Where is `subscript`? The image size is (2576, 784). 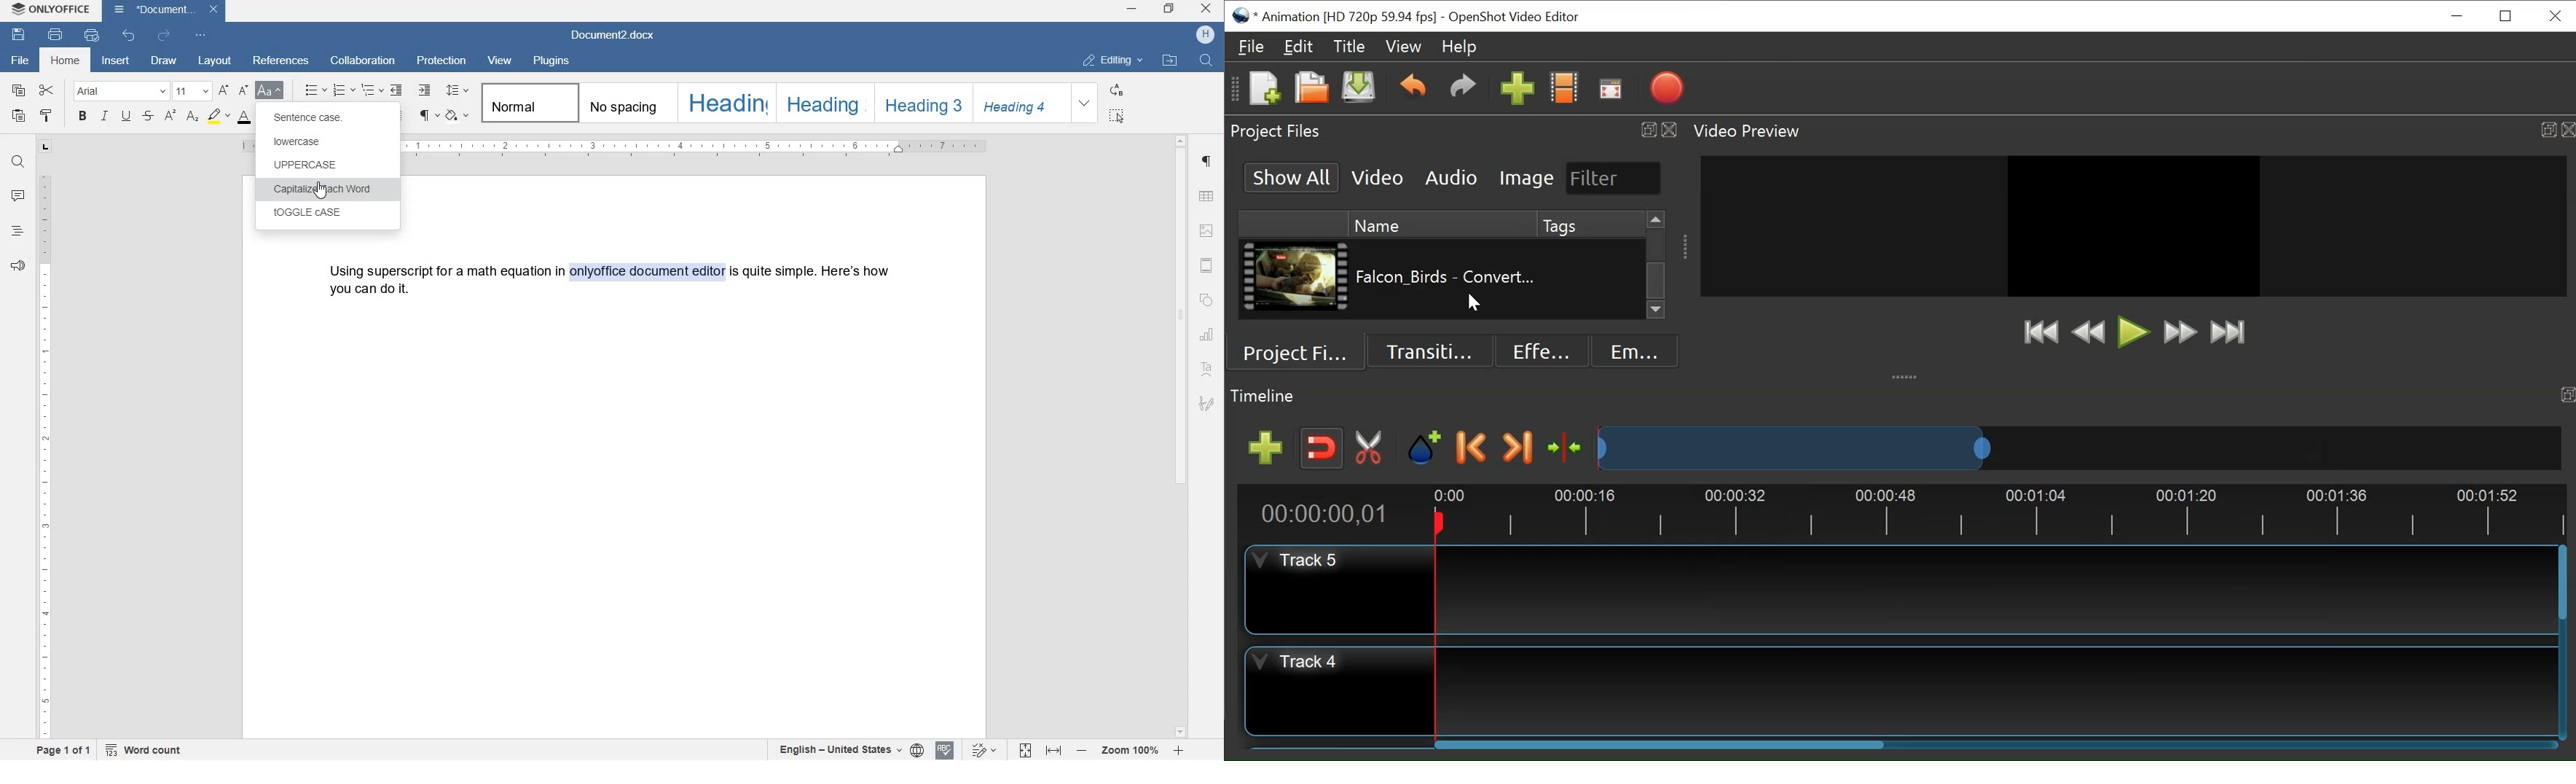 subscript is located at coordinates (192, 117).